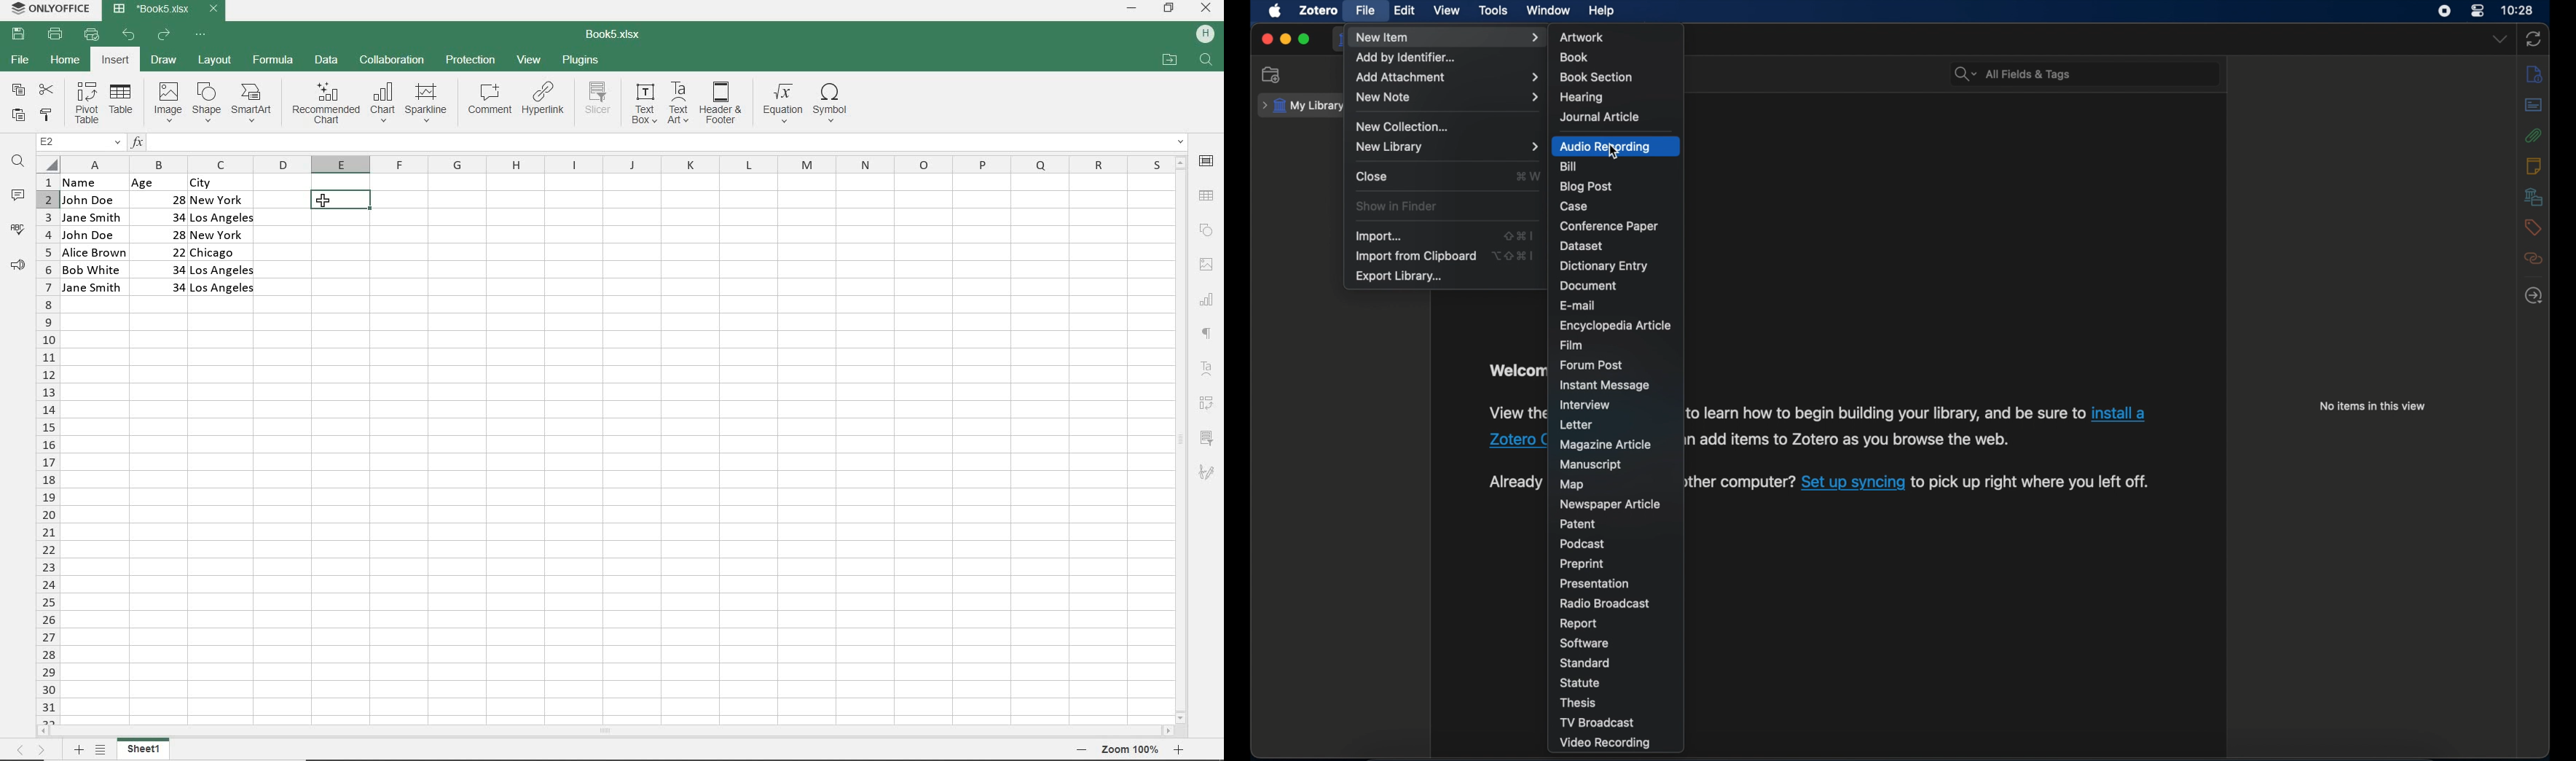 The image size is (2576, 784). Describe the element at coordinates (1373, 177) in the screenshot. I see `close` at that location.